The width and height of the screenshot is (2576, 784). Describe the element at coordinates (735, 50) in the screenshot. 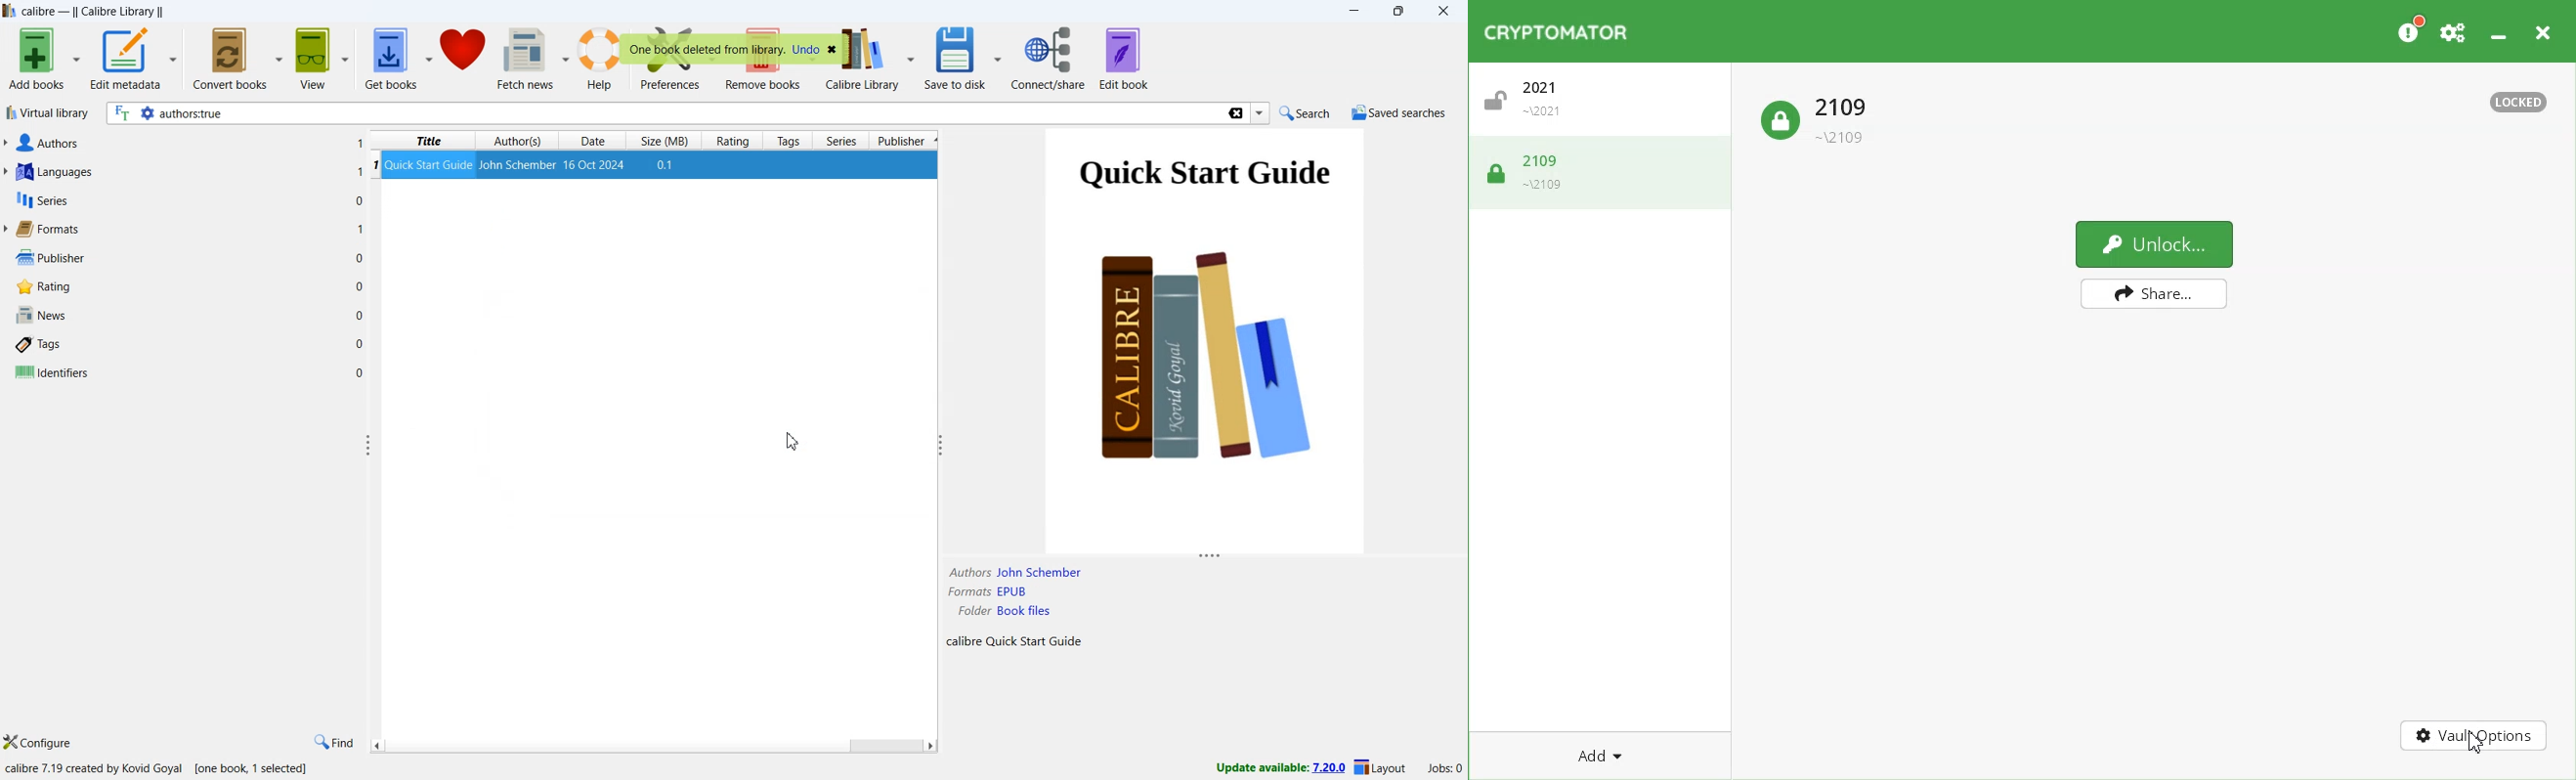

I see `One book deleted from library. Undo` at that location.